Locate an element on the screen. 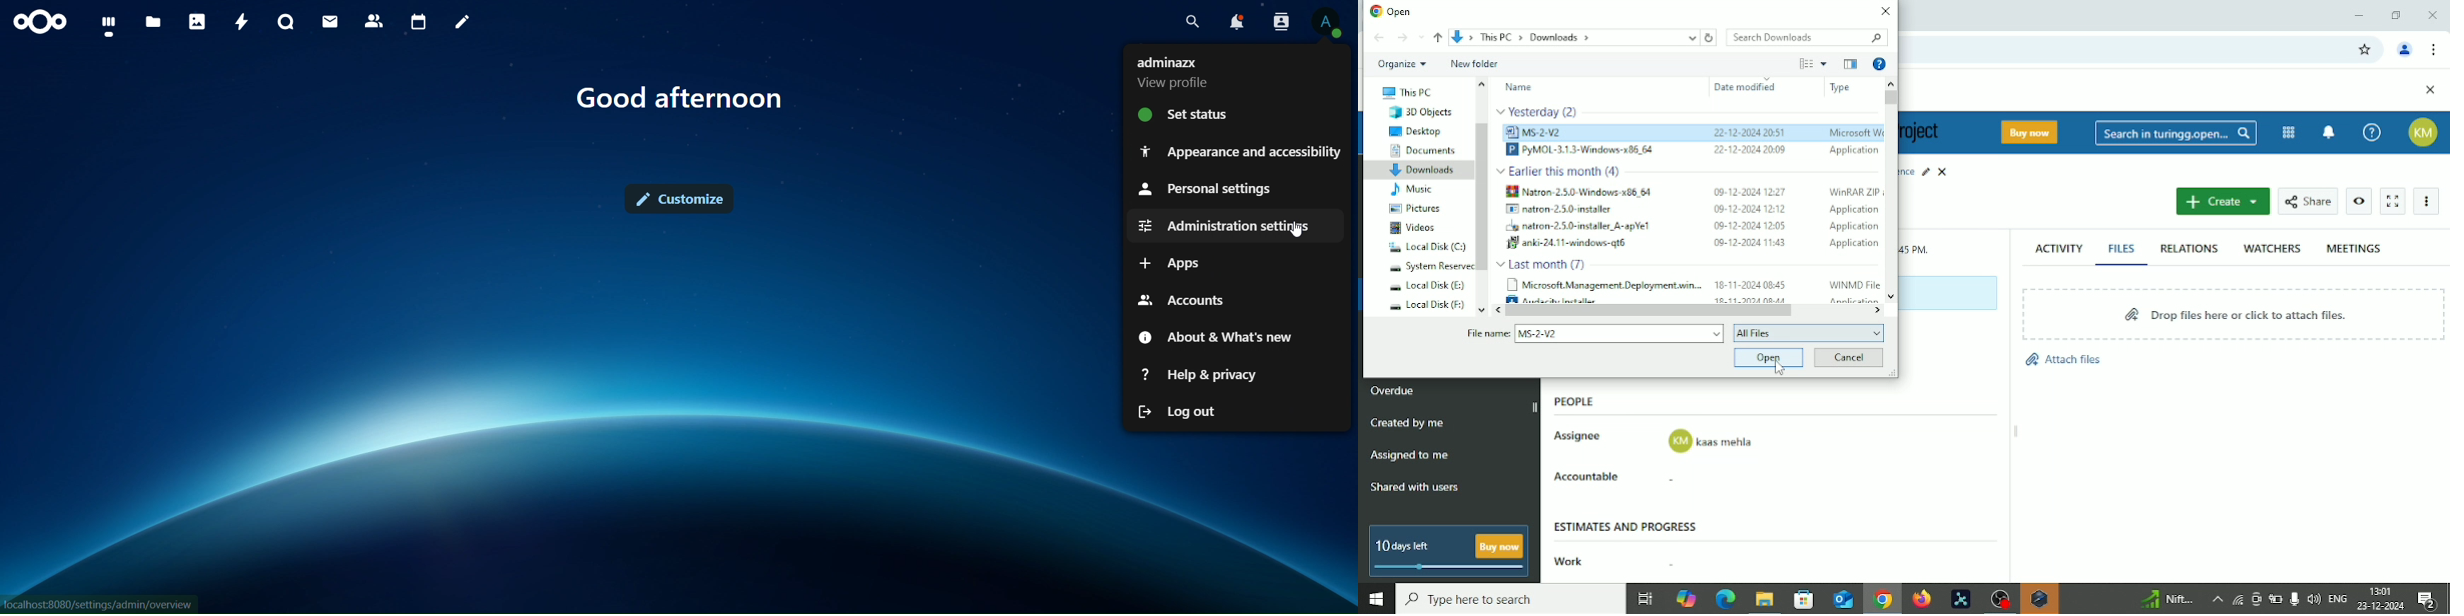 This screenshot has height=616, width=2464. Language is located at coordinates (2339, 599).